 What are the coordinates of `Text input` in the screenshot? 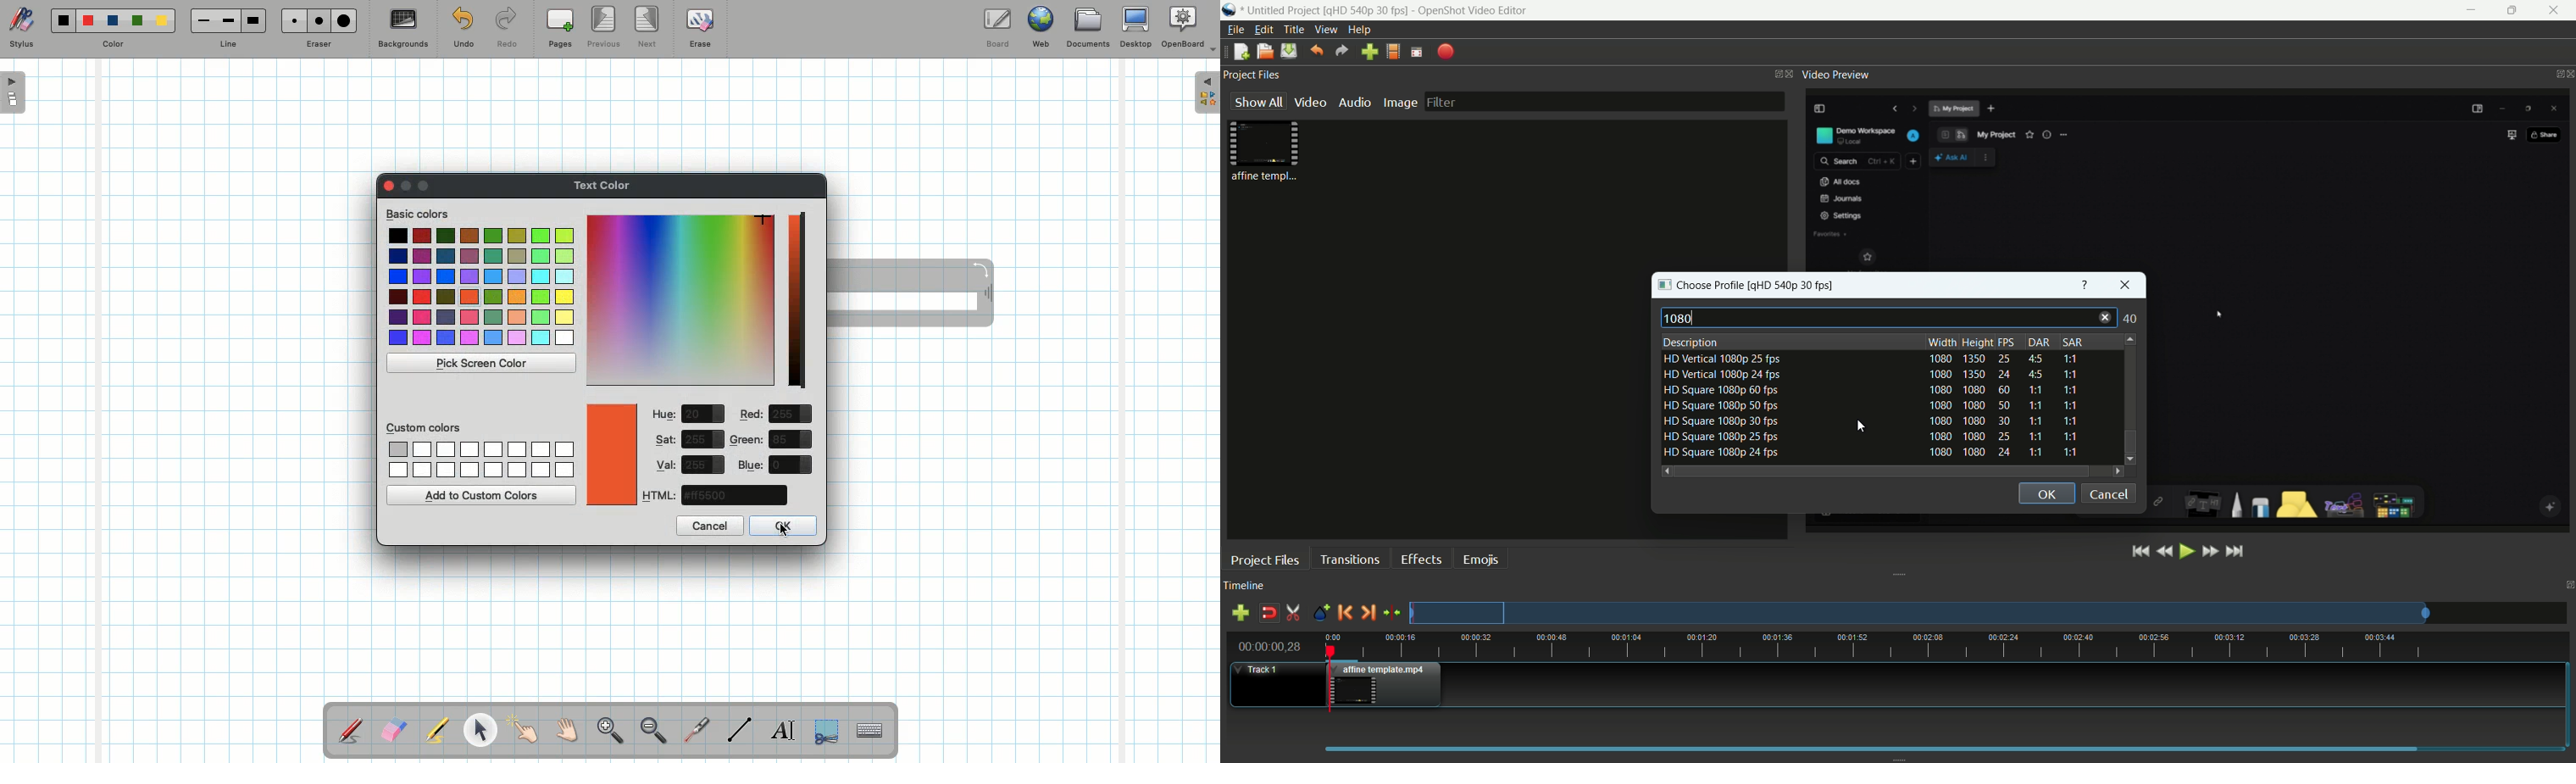 It's located at (870, 726).